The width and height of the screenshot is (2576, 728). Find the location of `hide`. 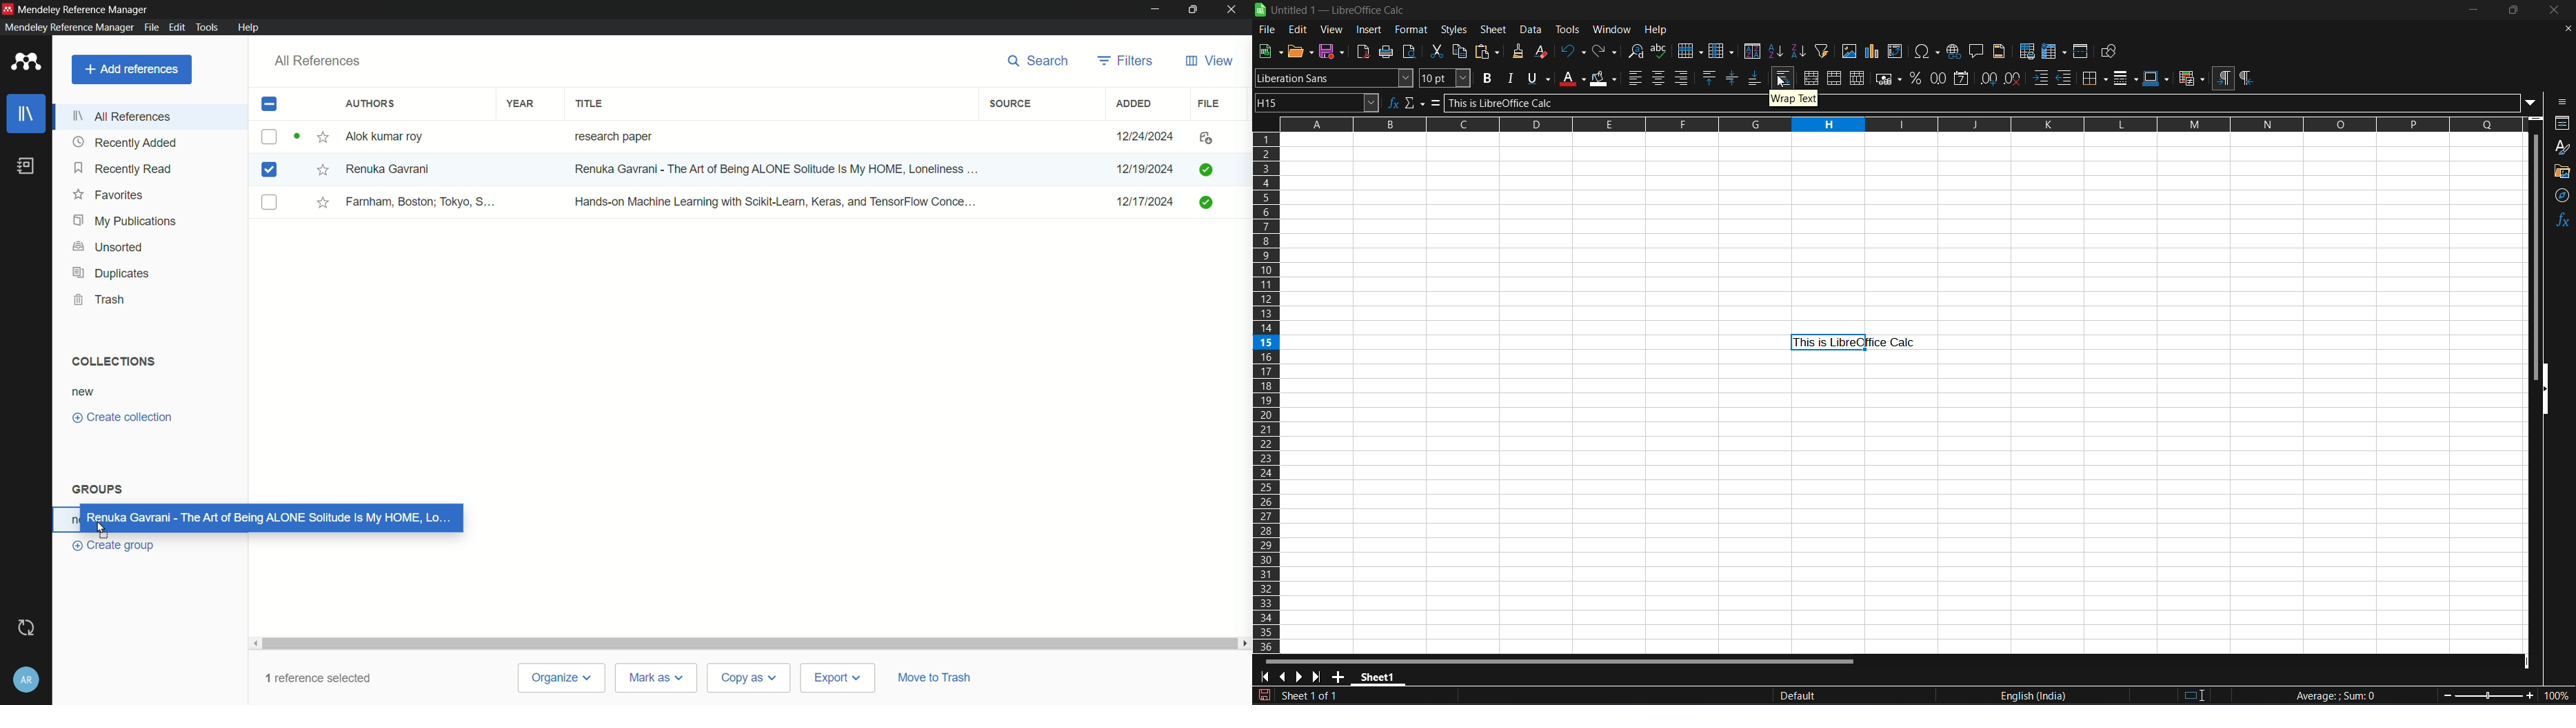

hide is located at coordinates (2541, 387).